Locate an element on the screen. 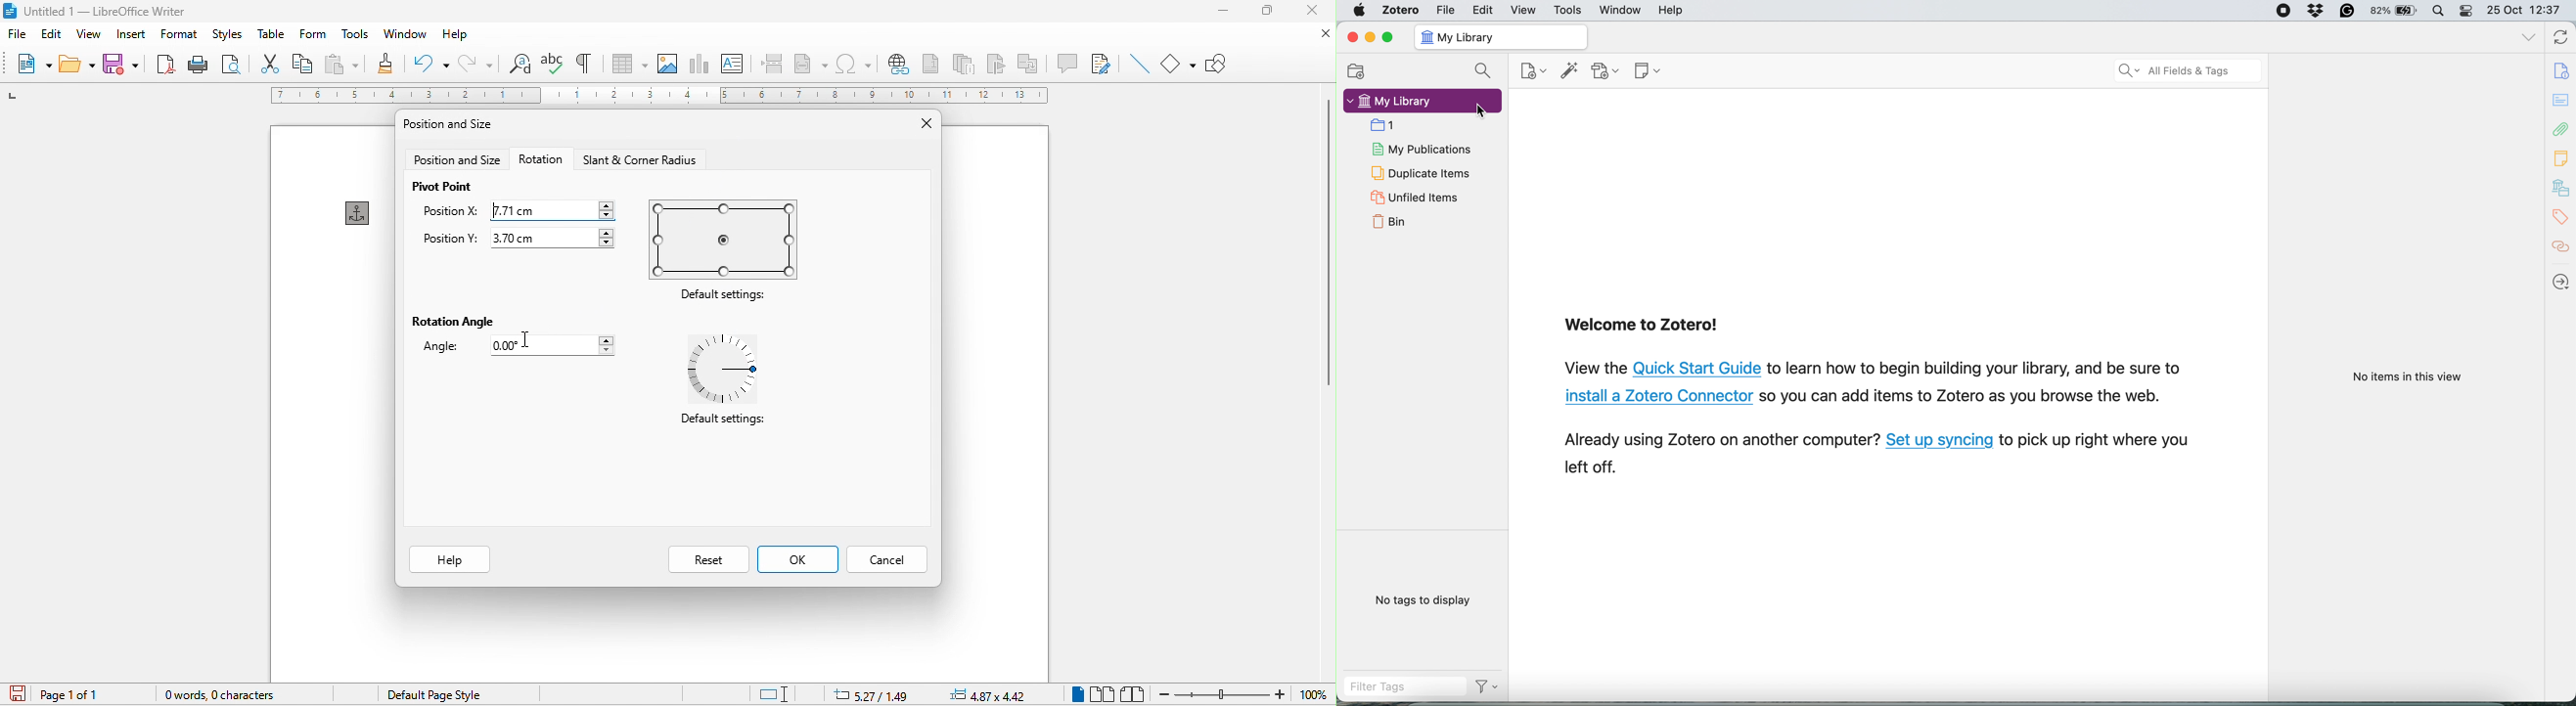 The width and height of the screenshot is (2576, 728). tags is located at coordinates (2562, 215).